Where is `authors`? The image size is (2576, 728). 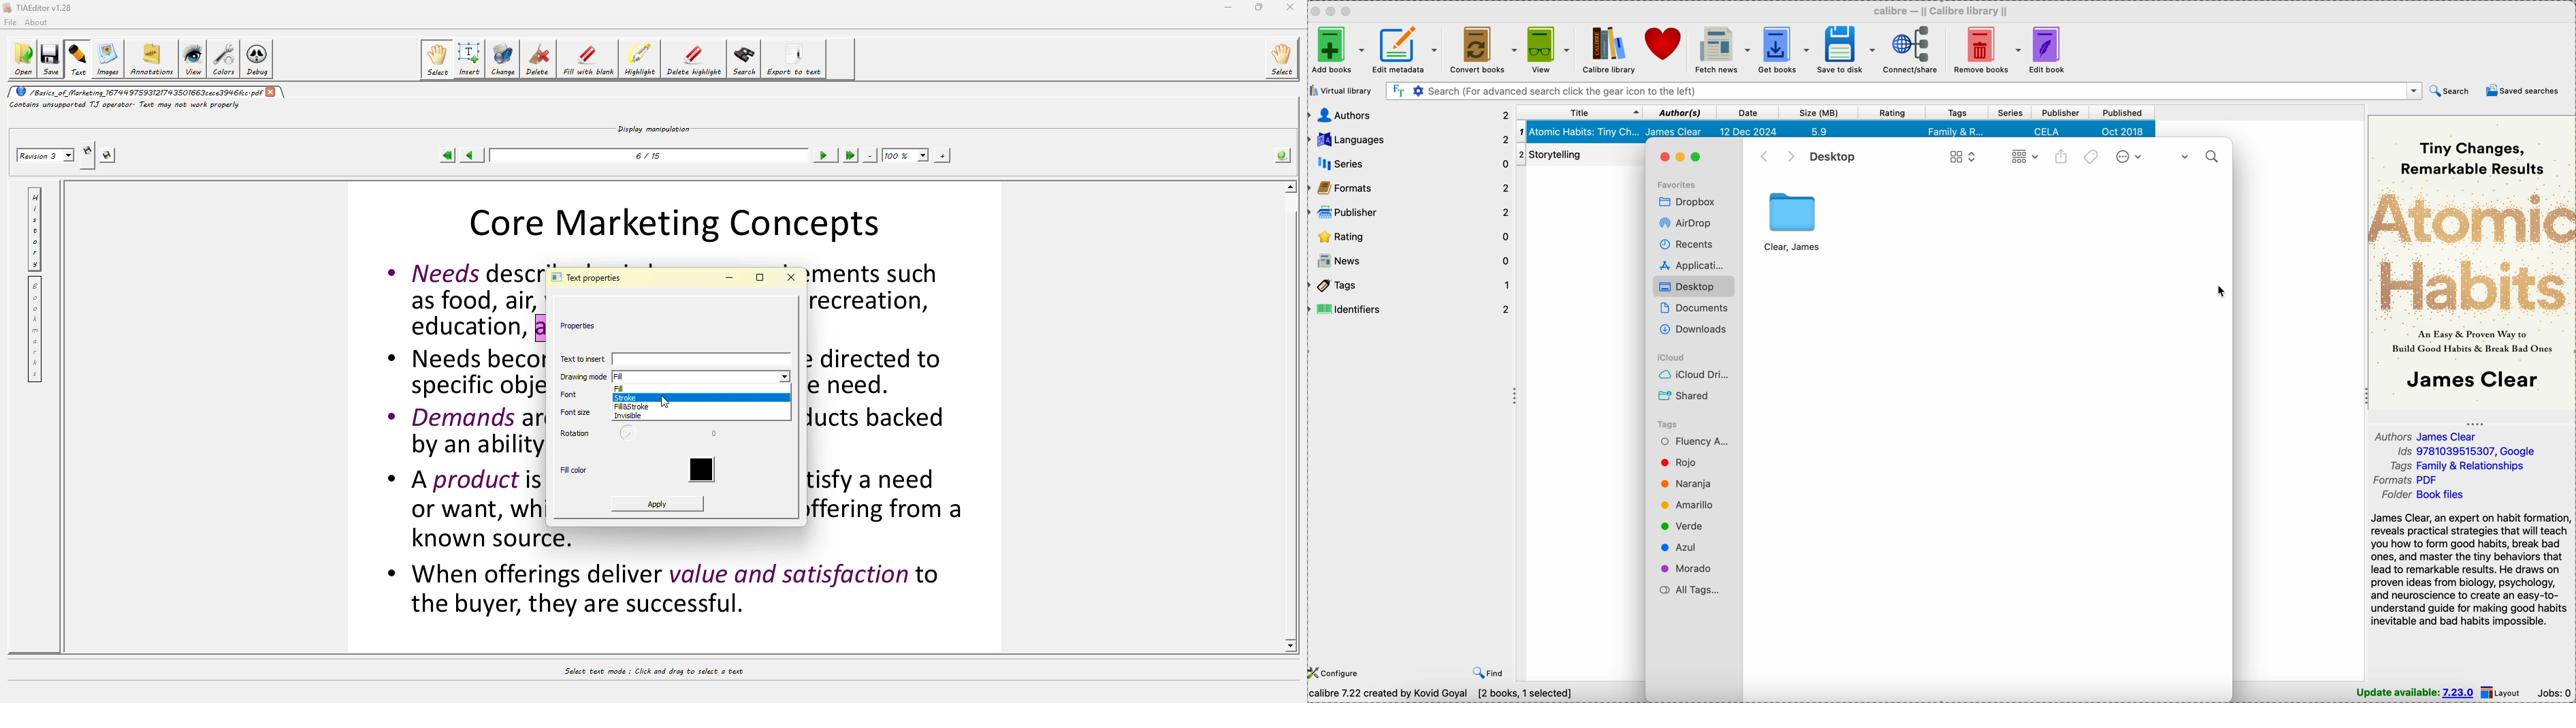 authors is located at coordinates (1410, 114).